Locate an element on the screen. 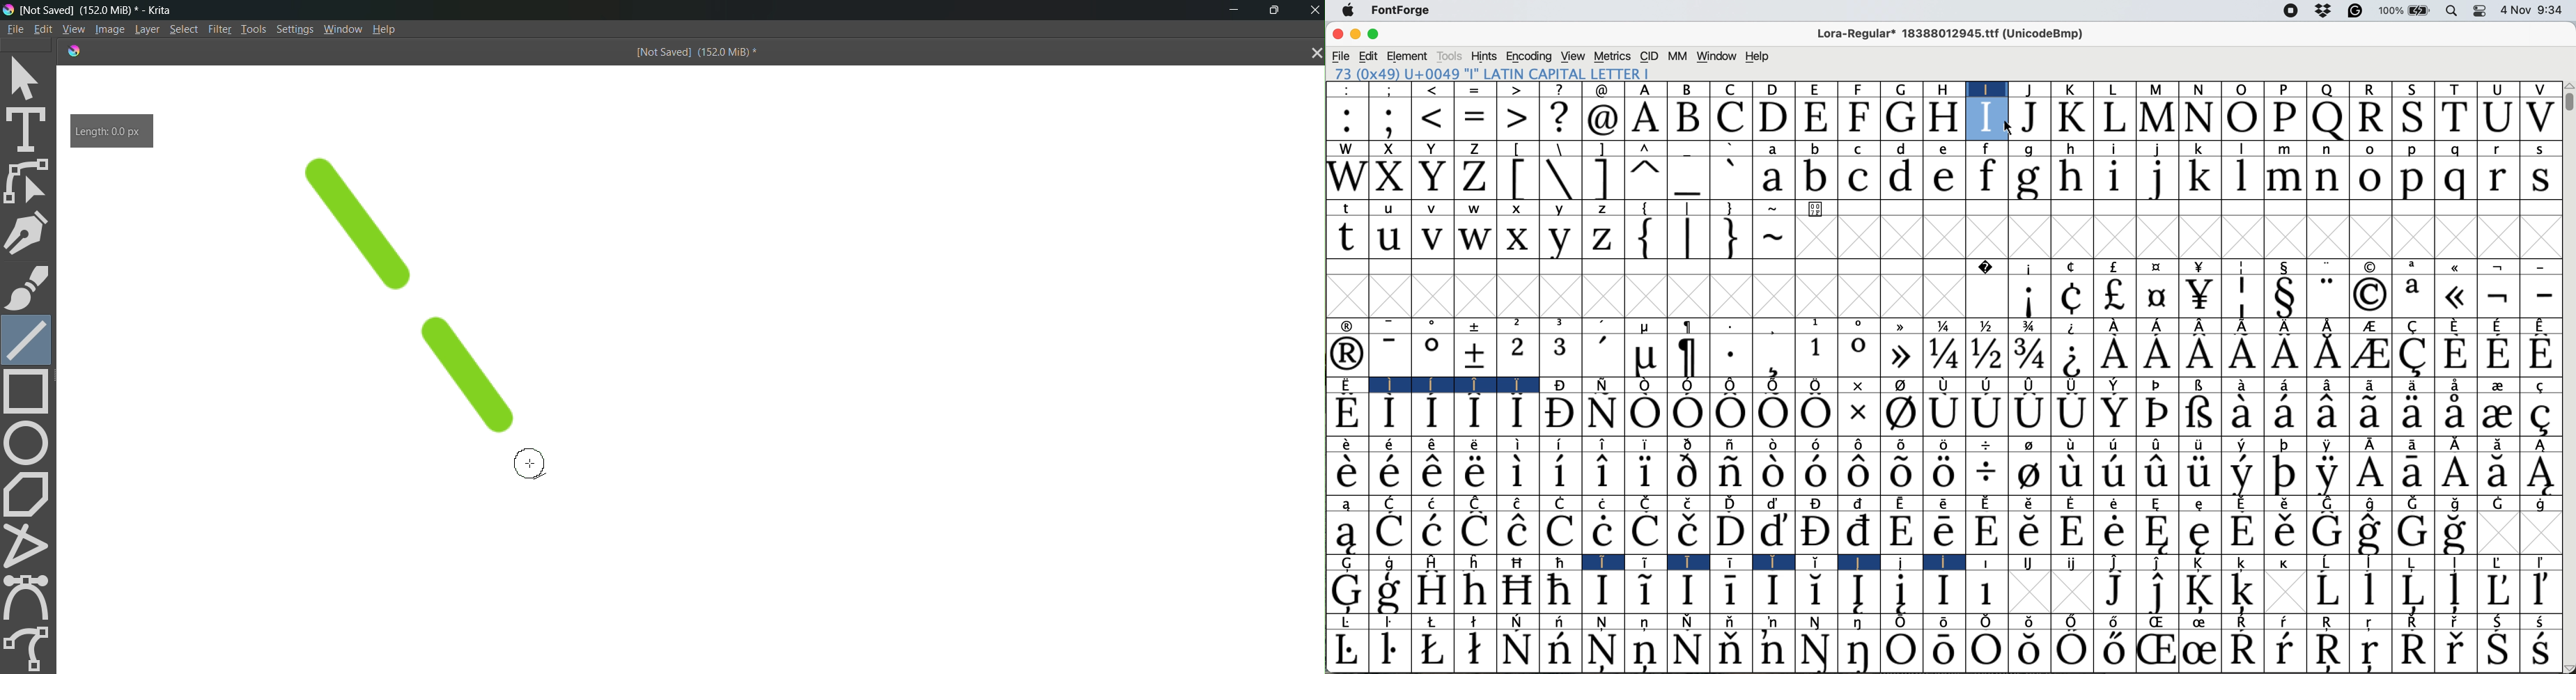  Symbol is located at coordinates (2159, 562).